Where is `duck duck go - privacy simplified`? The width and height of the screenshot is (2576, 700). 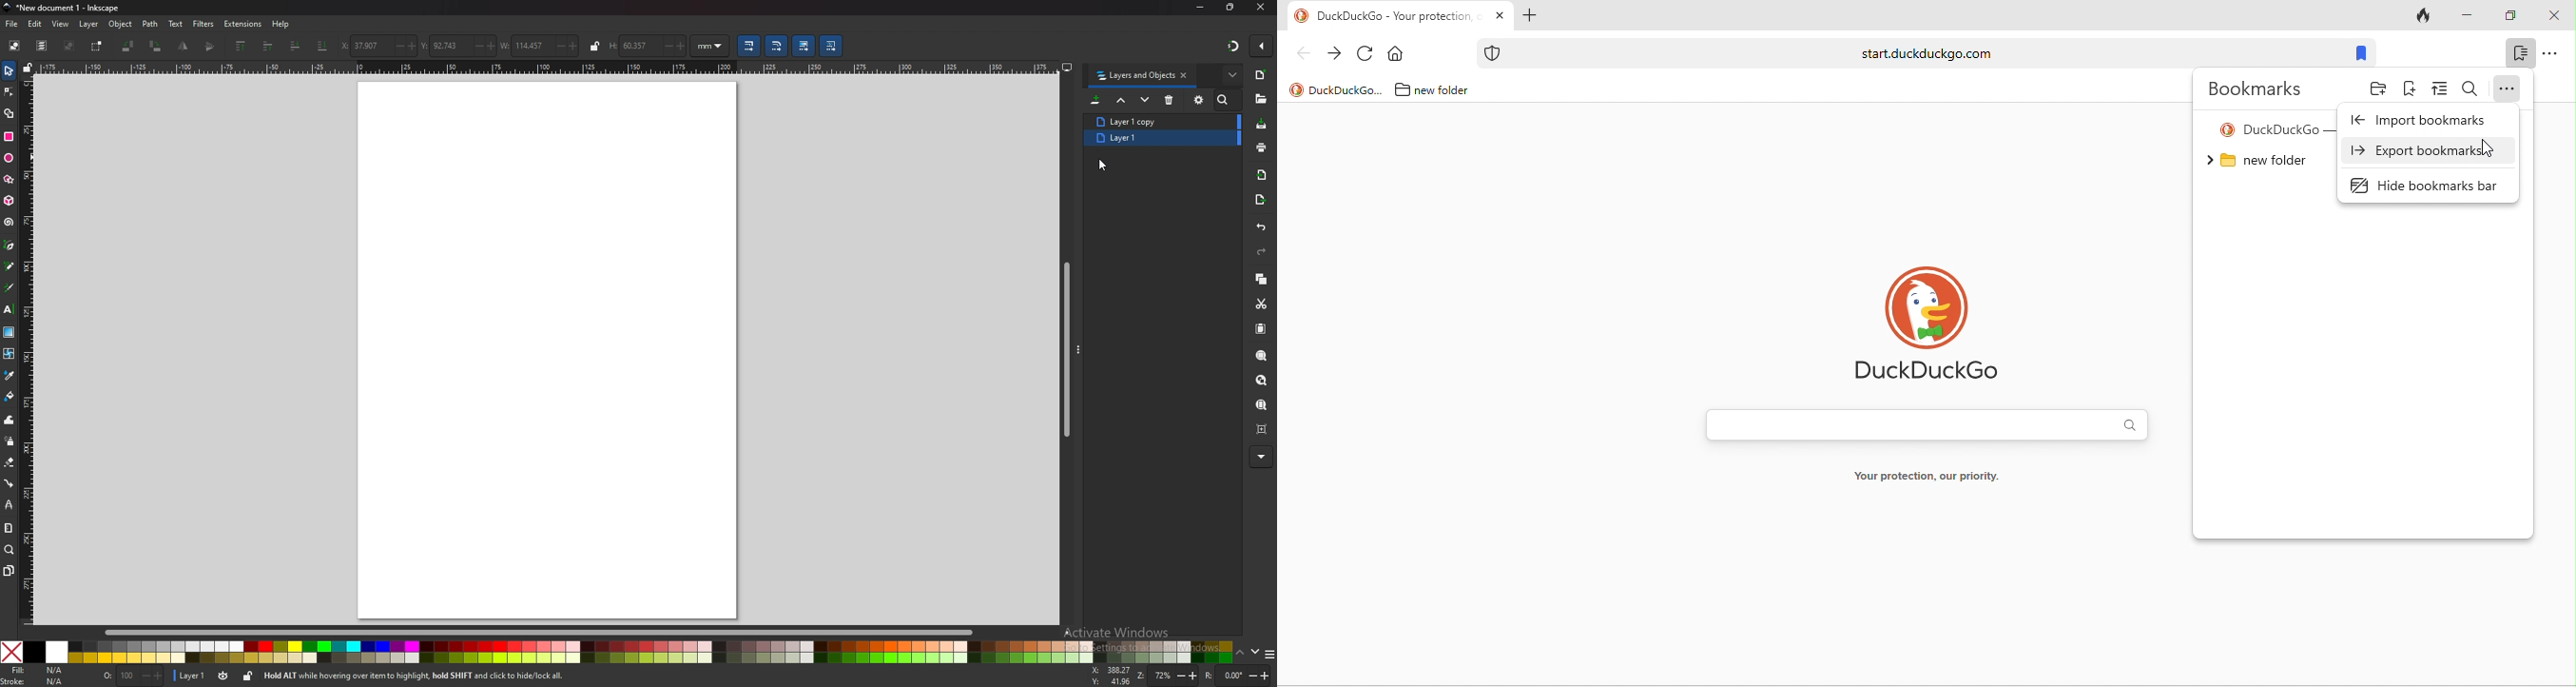
duck duck go - privacy simplified is located at coordinates (2274, 130).